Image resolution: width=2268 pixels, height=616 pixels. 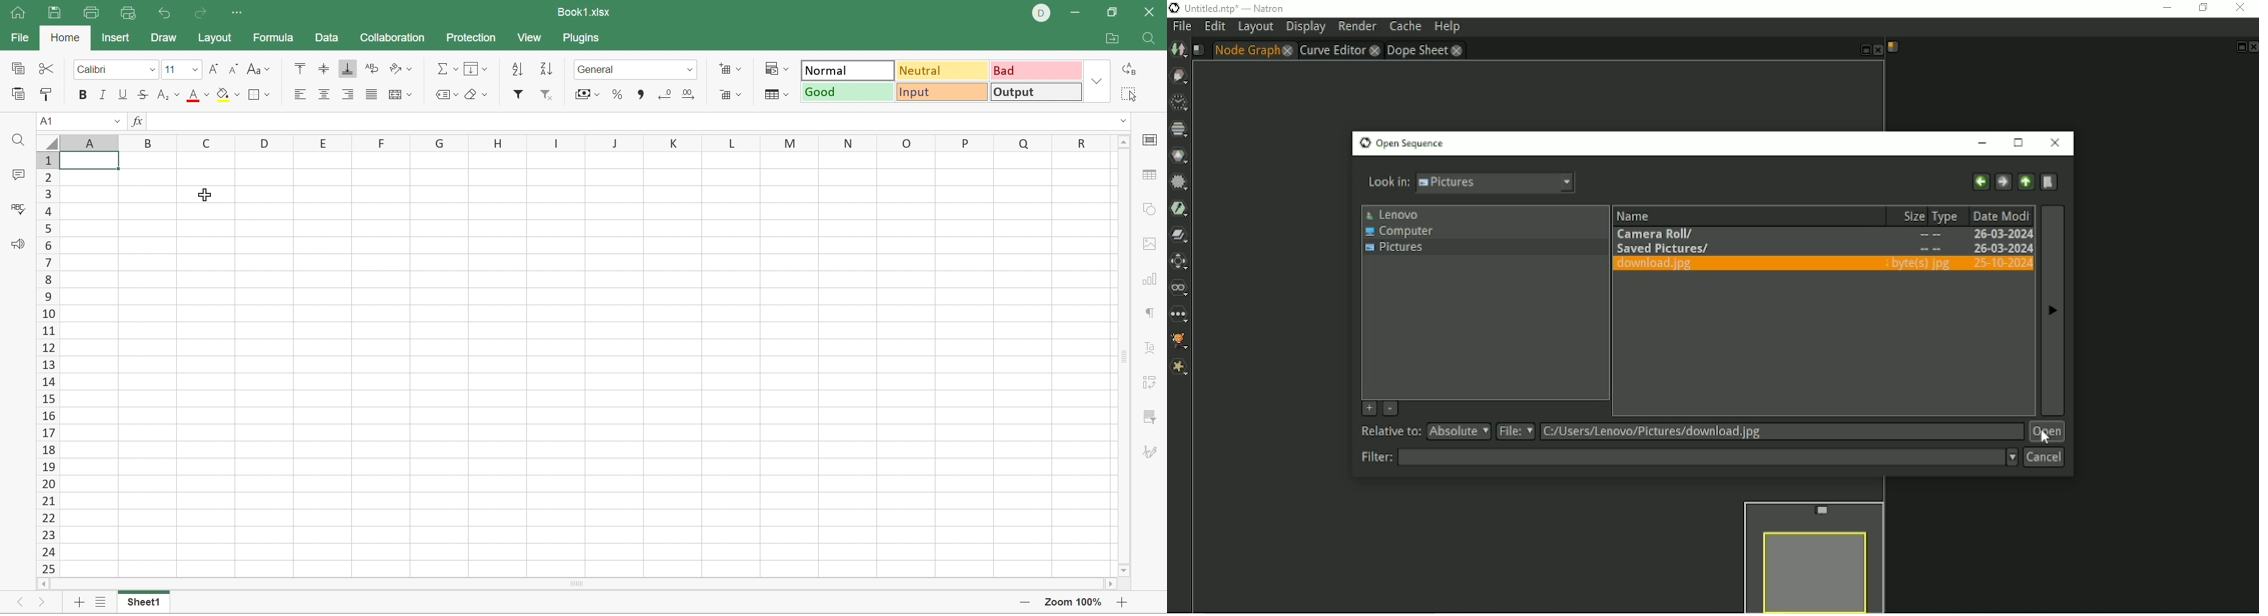 What do you see at coordinates (42, 582) in the screenshot?
I see `Scroll Left` at bounding box center [42, 582].